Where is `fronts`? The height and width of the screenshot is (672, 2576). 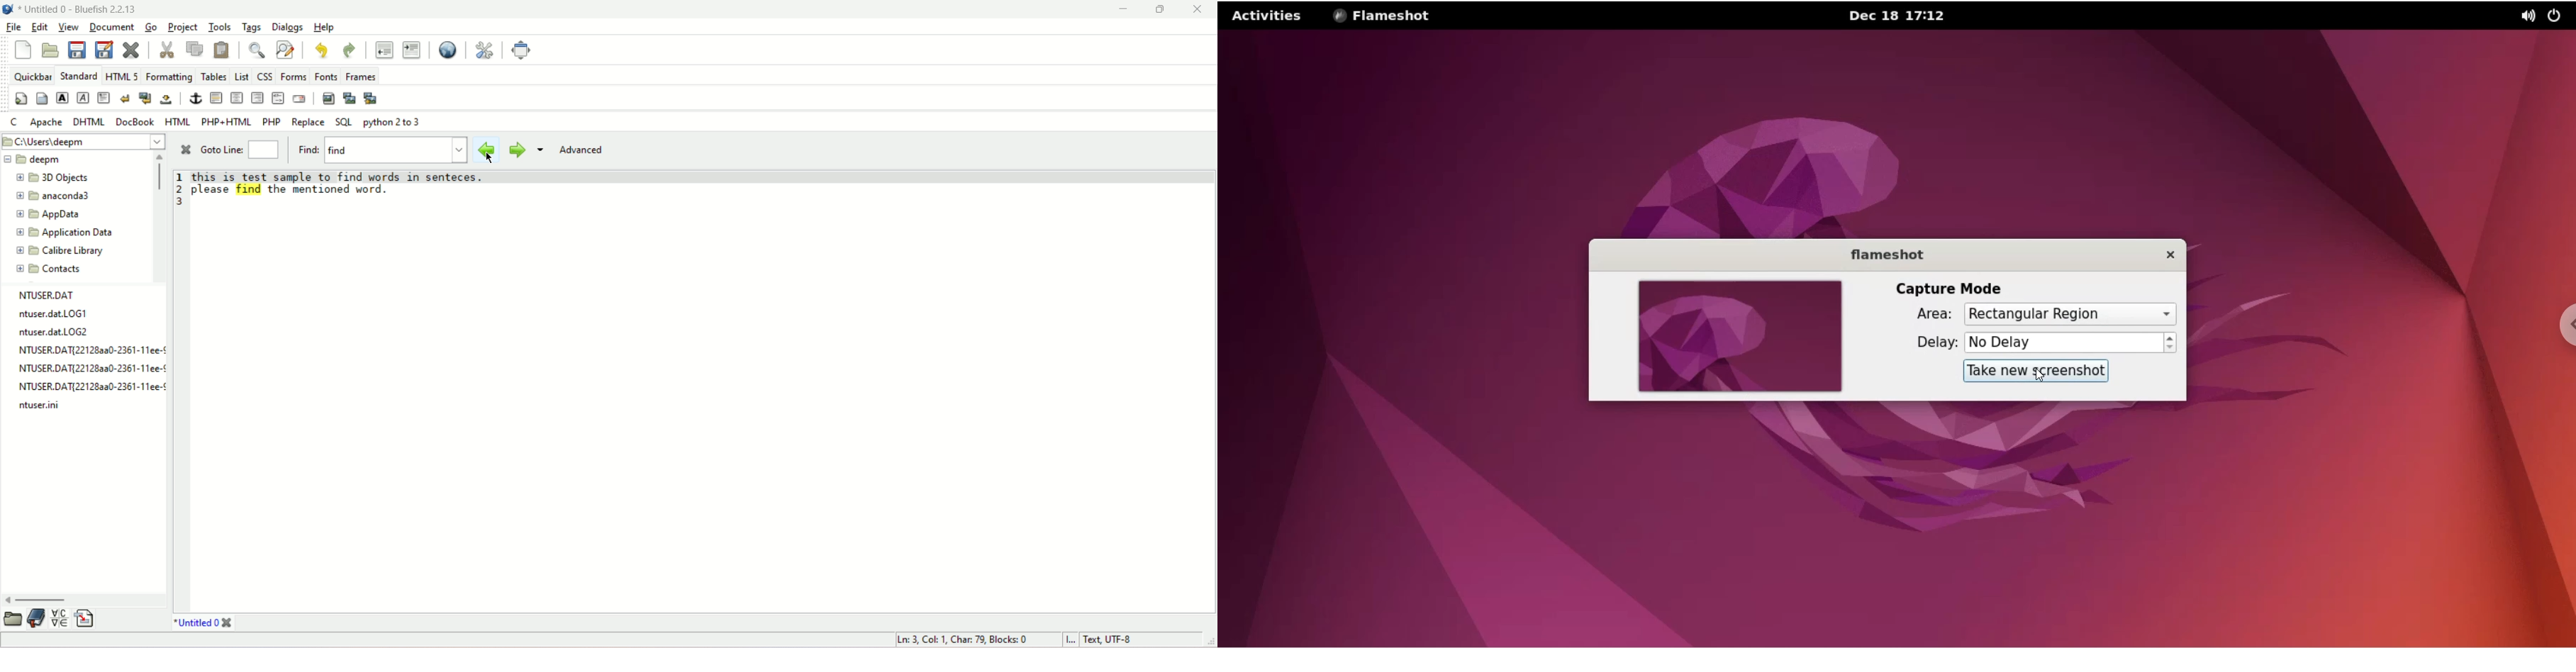
fronts is located at coordinates (328, 75).